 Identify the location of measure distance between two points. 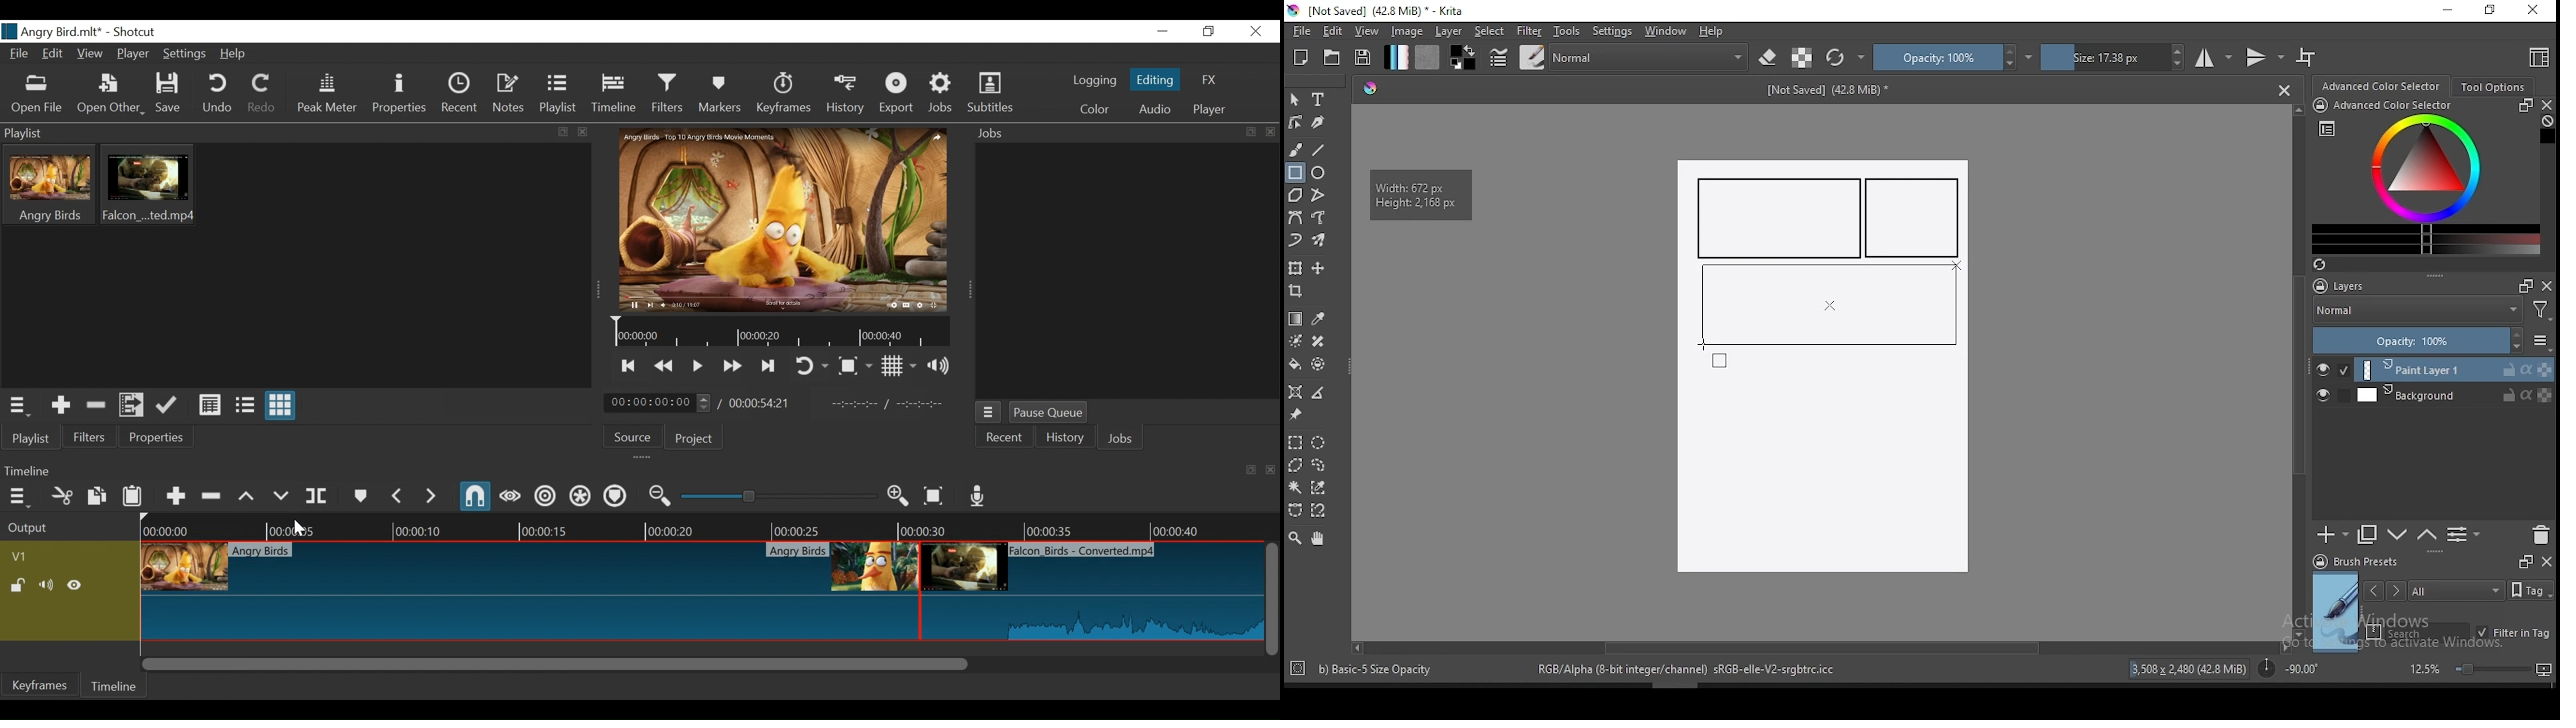
(1319, 394).